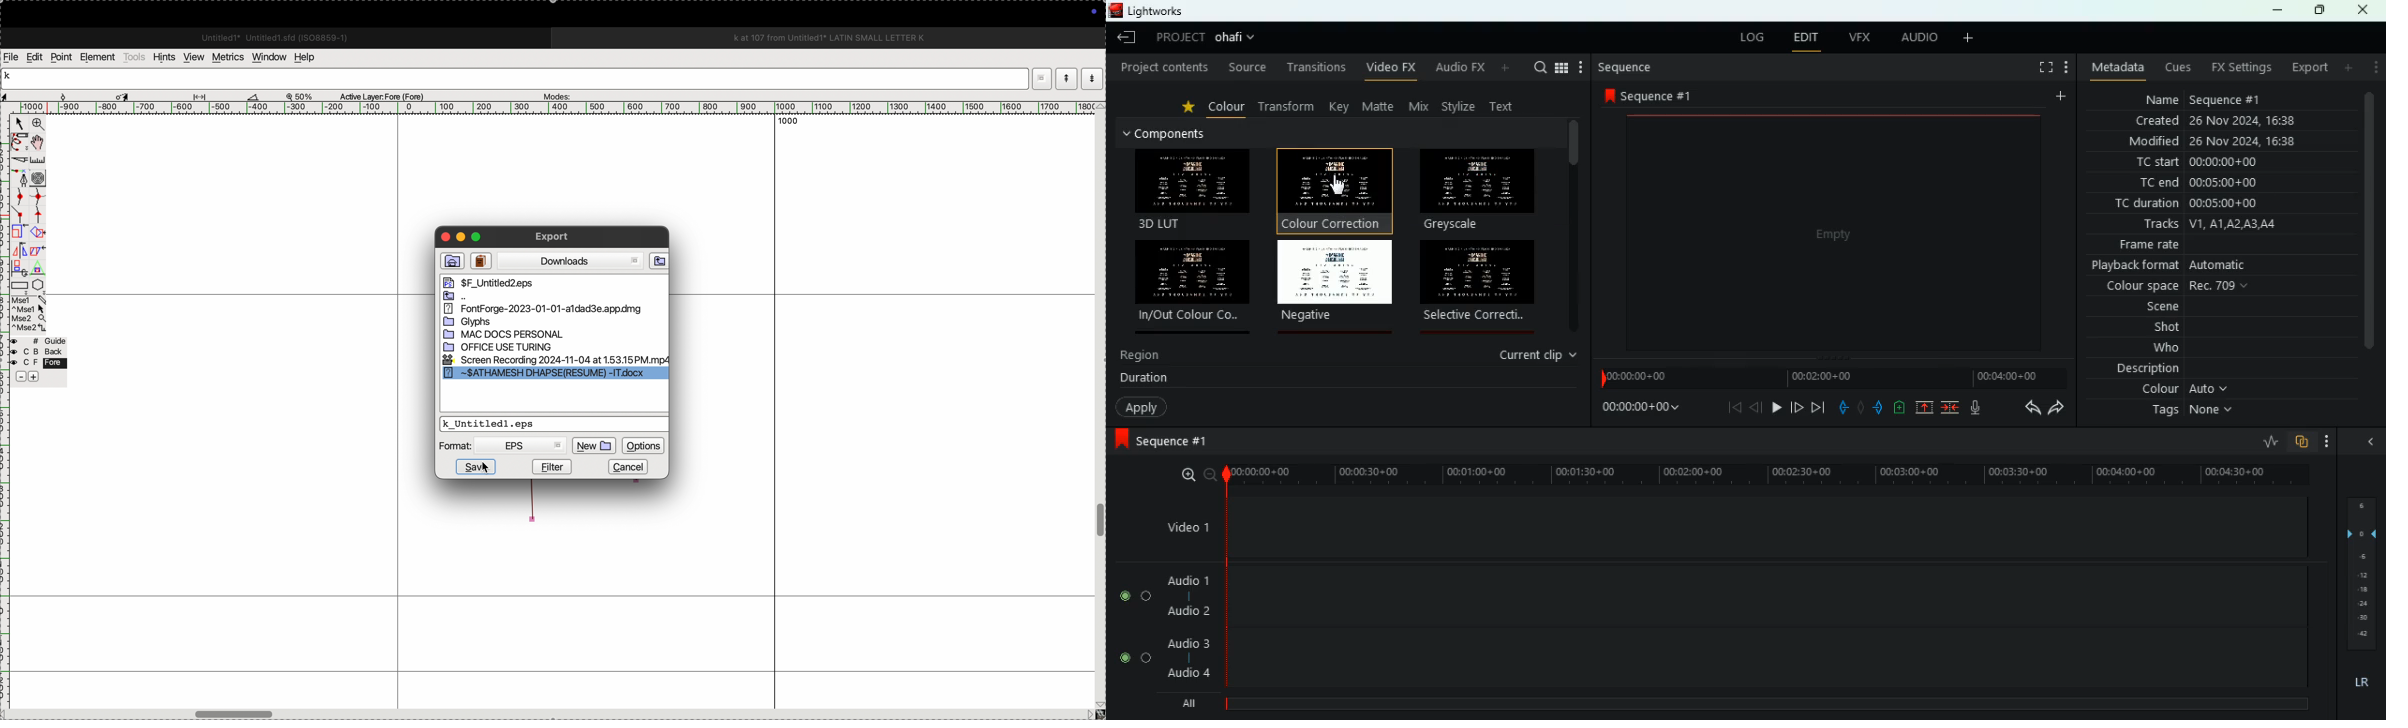 The image size is (2408, 728). Describe the element at coordinates (2309, 67) in the screenshot. I see `export` at that location.